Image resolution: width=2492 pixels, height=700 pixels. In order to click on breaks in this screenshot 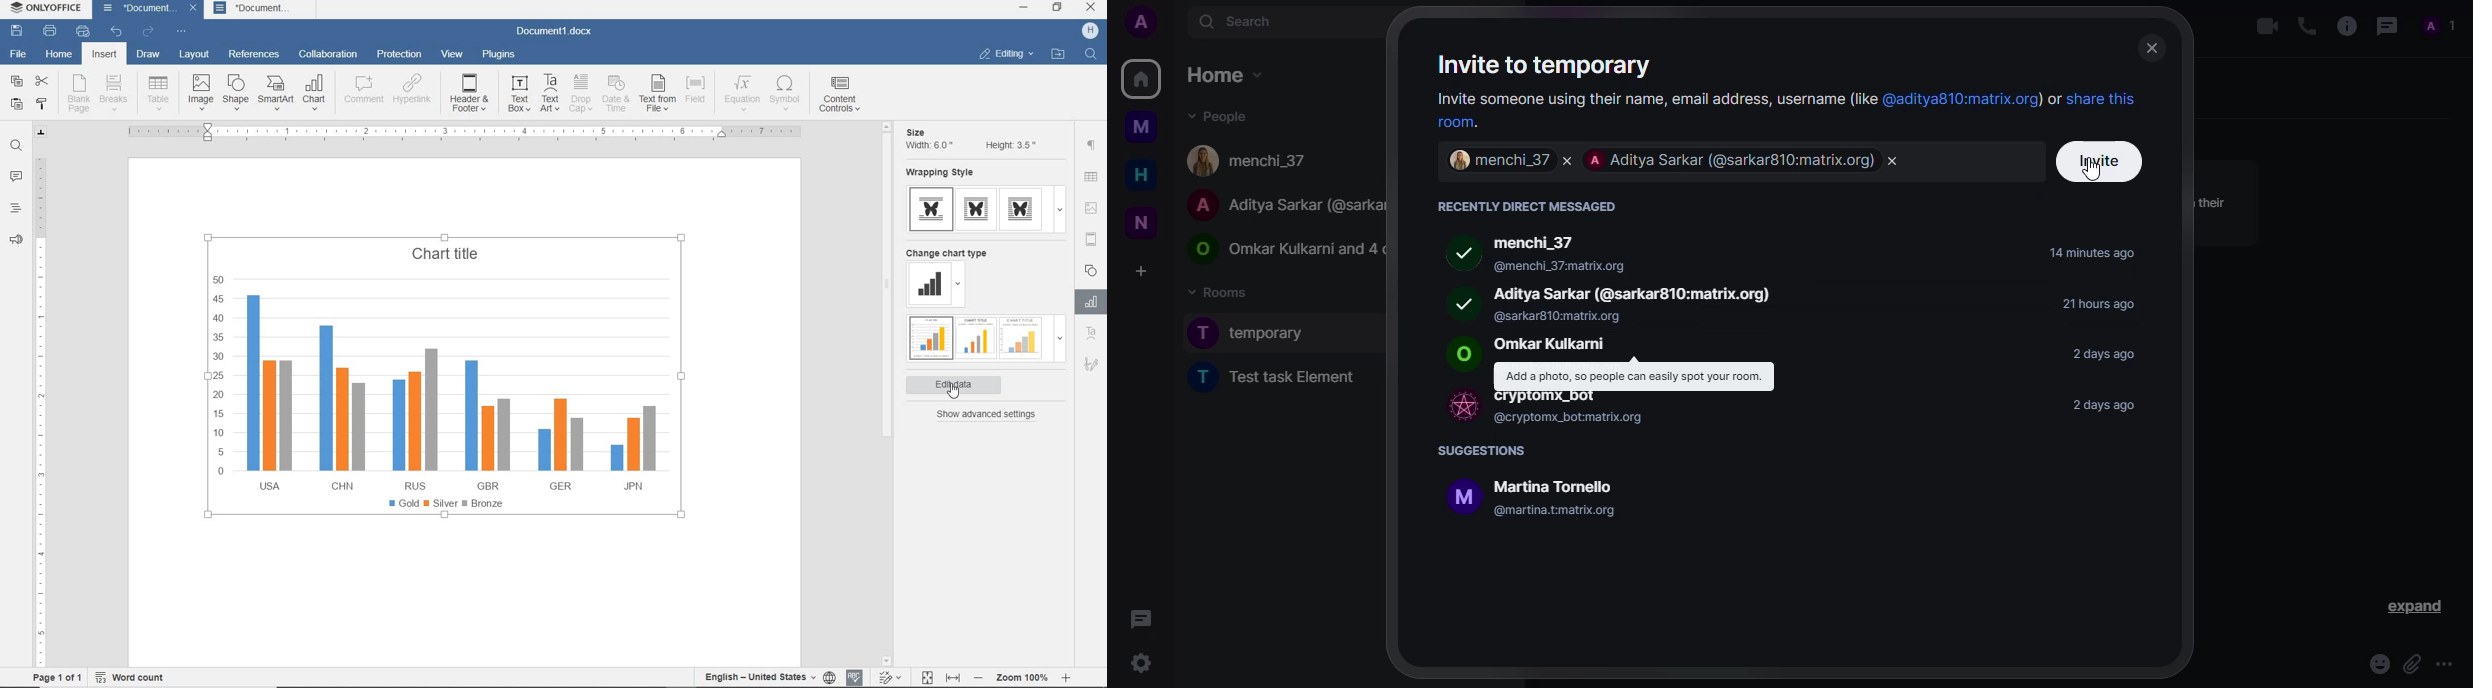, I will do `click(116, 93)`.